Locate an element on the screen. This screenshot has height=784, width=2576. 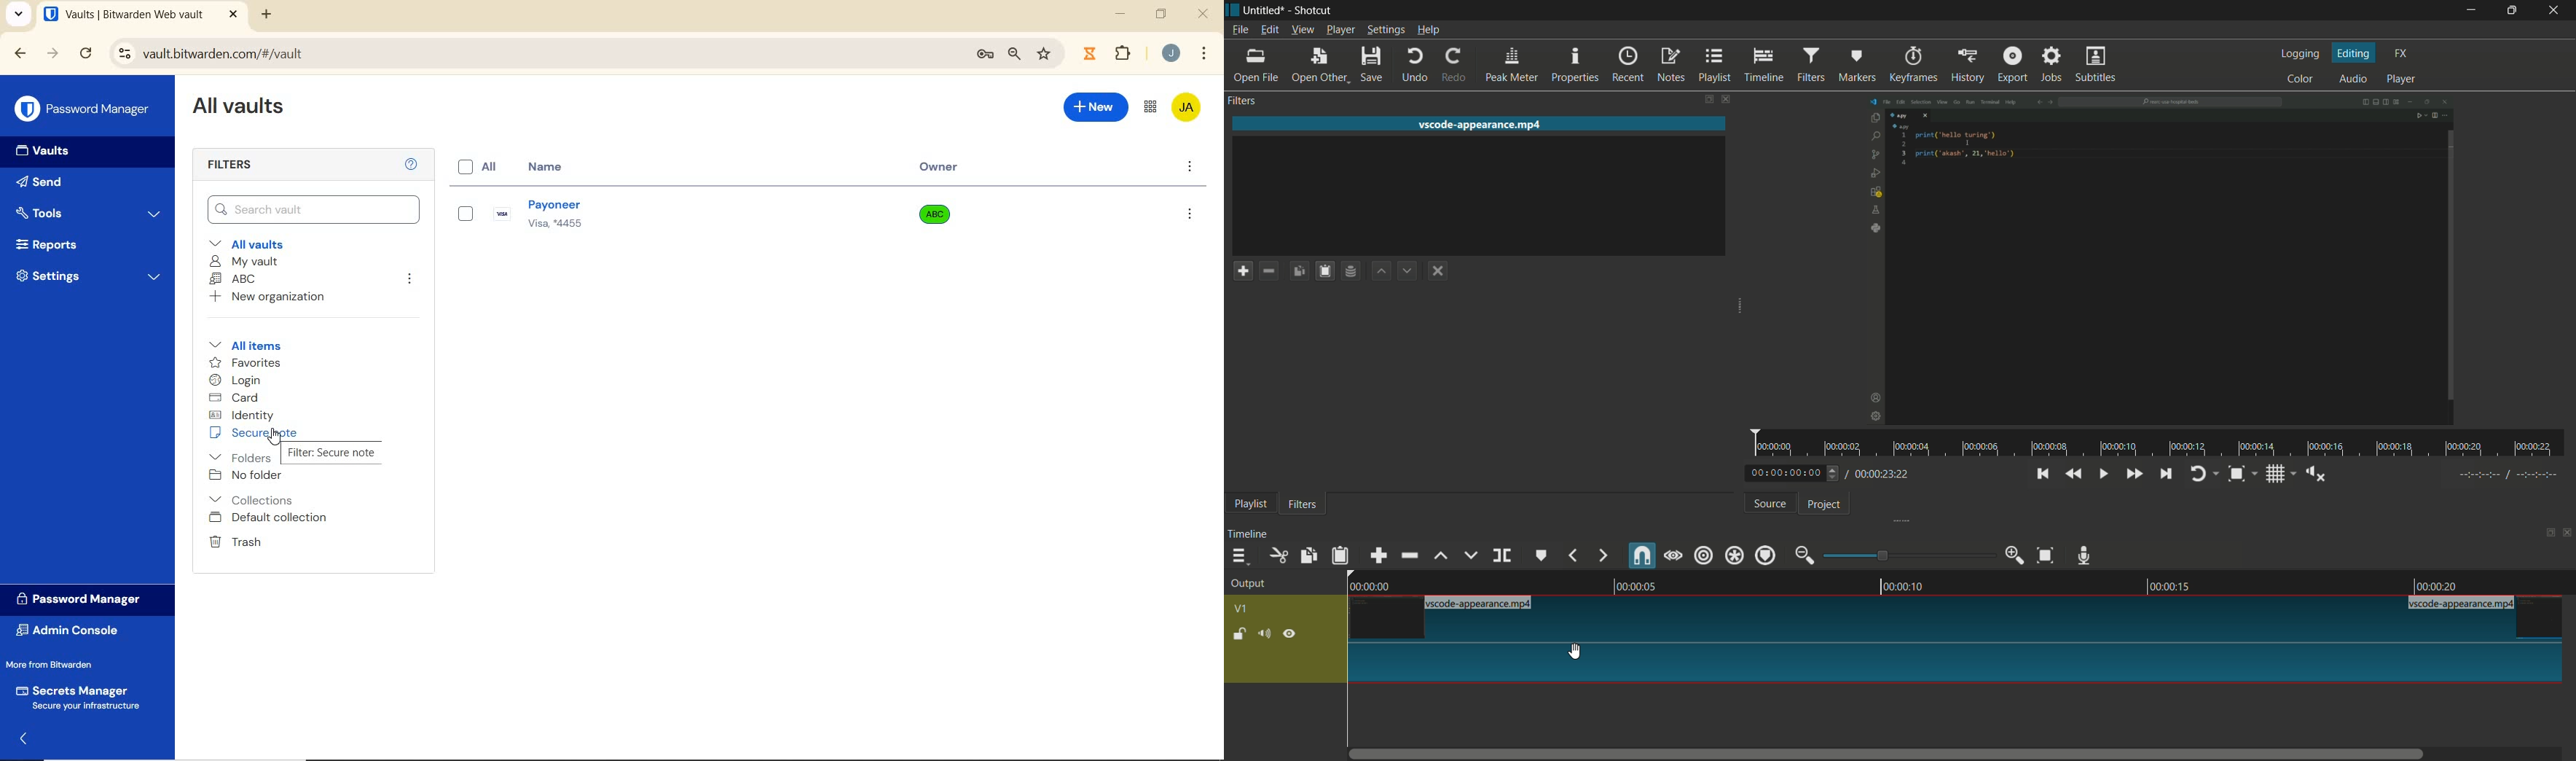
edit menu is located at coordinates (1268, 30).